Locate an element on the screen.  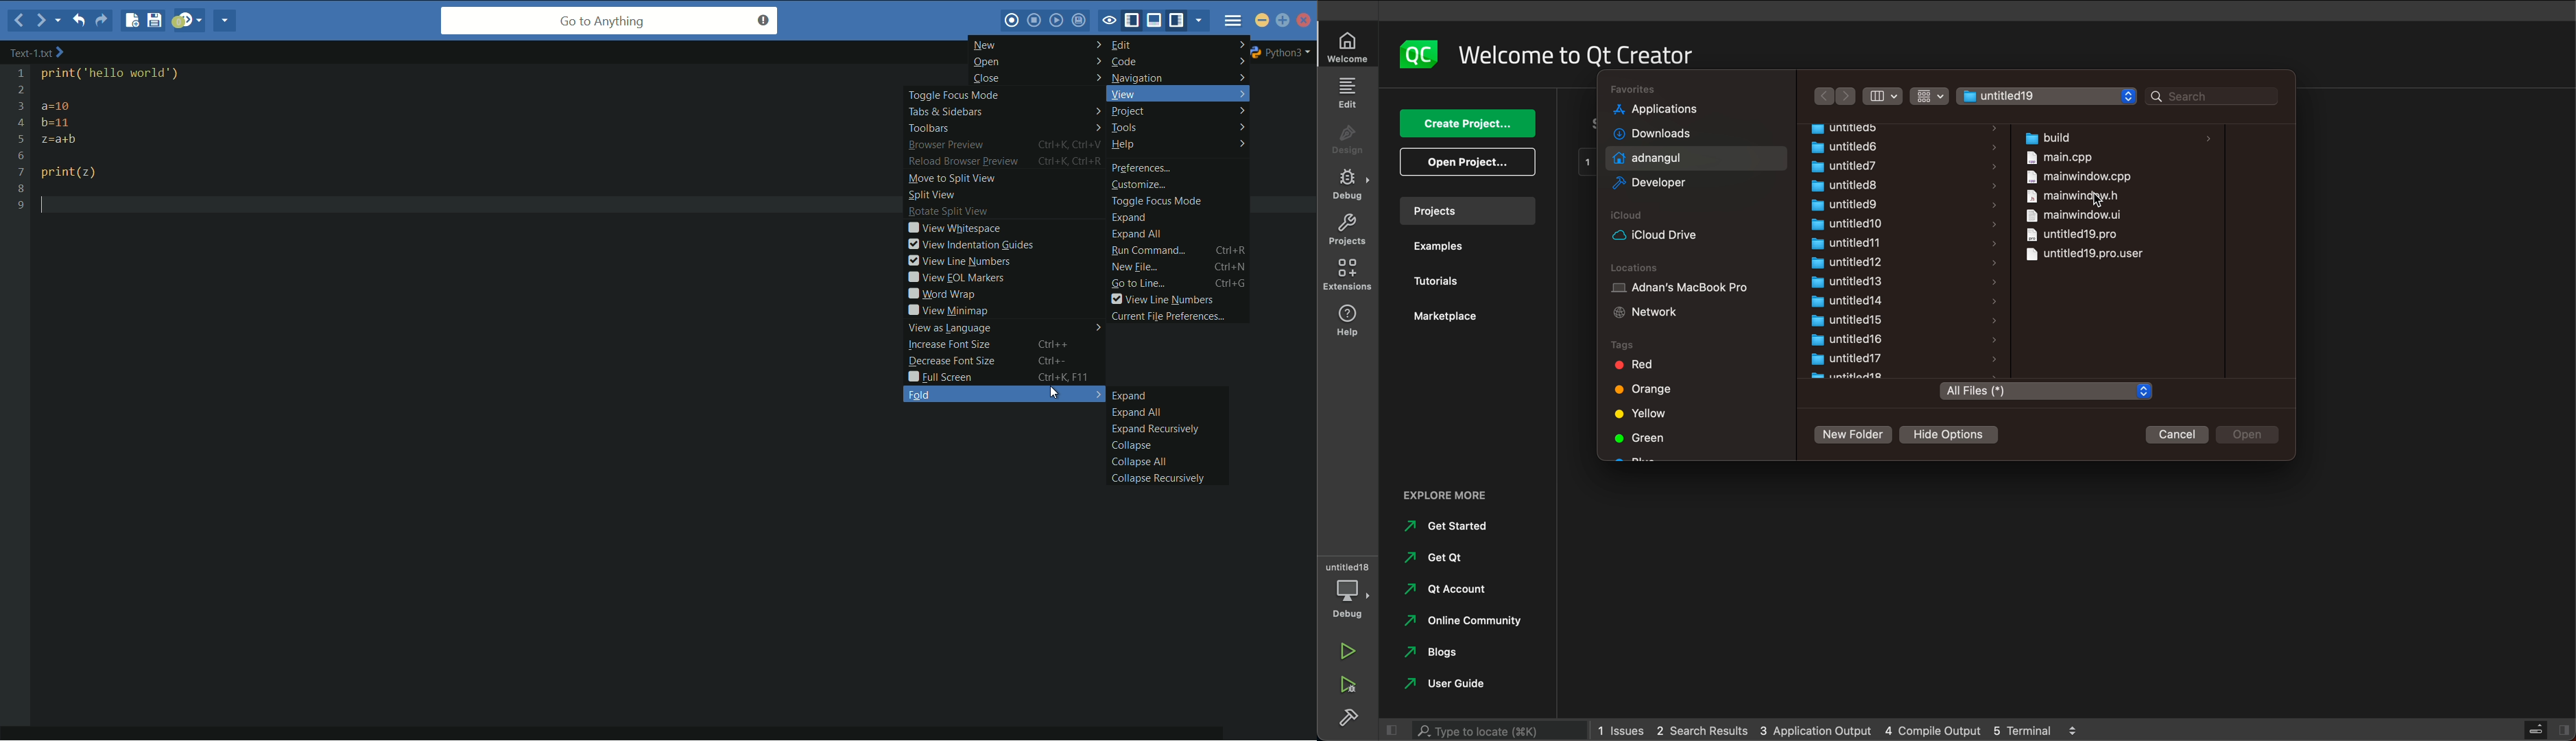
python3 is located at coordinates (1285, 51).